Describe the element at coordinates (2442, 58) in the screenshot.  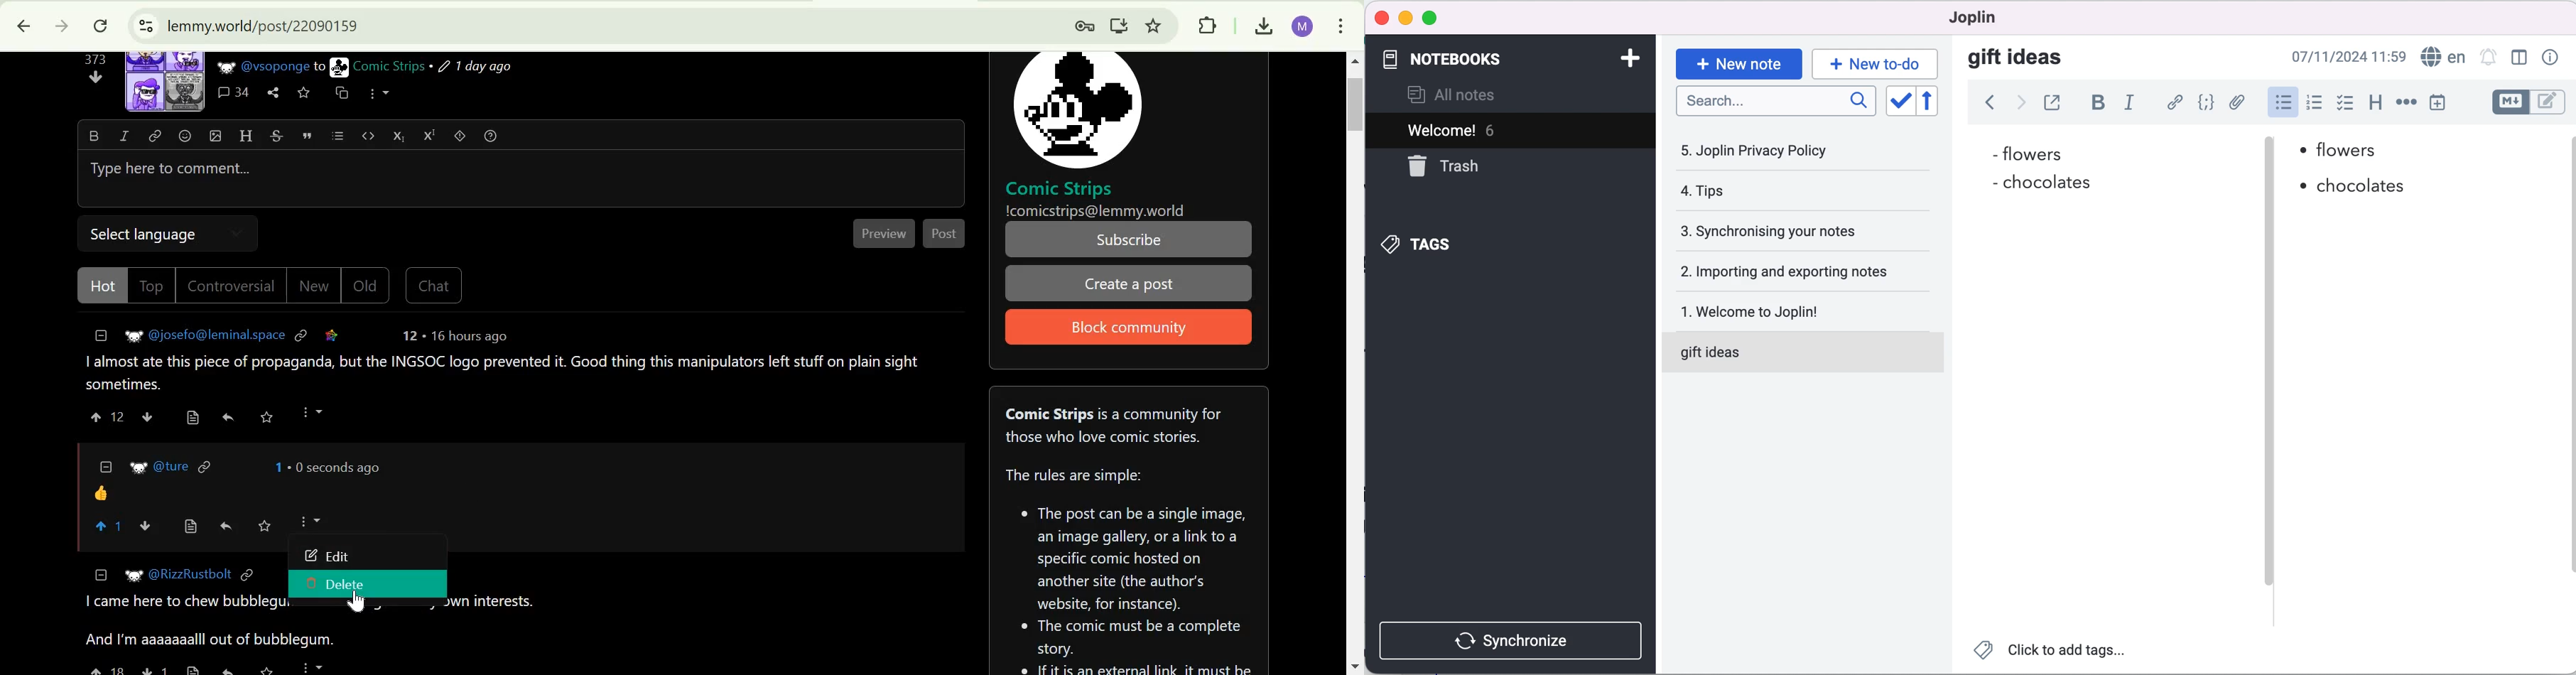
I see `language` at that location.